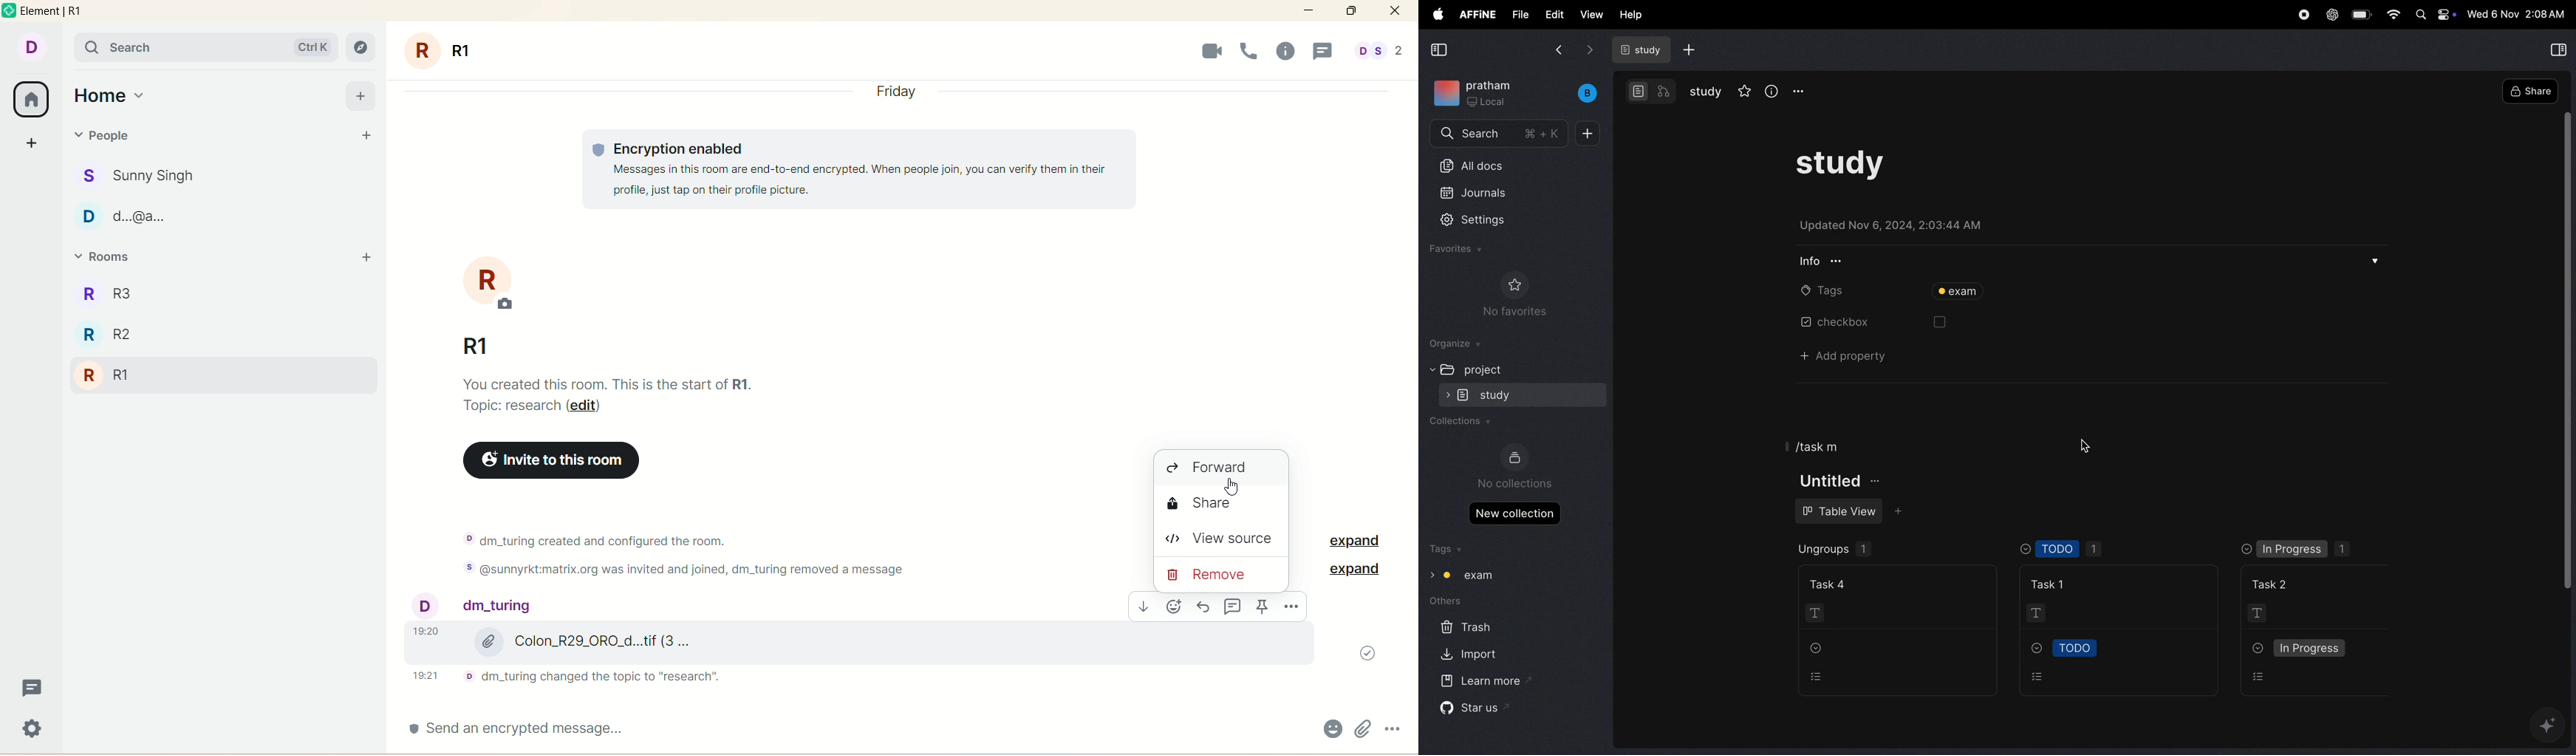 This screenshot has width=2576, height=756. Describe the element at coordinates (1837, 551) in the screenshot. I see `ungroups` at that location.